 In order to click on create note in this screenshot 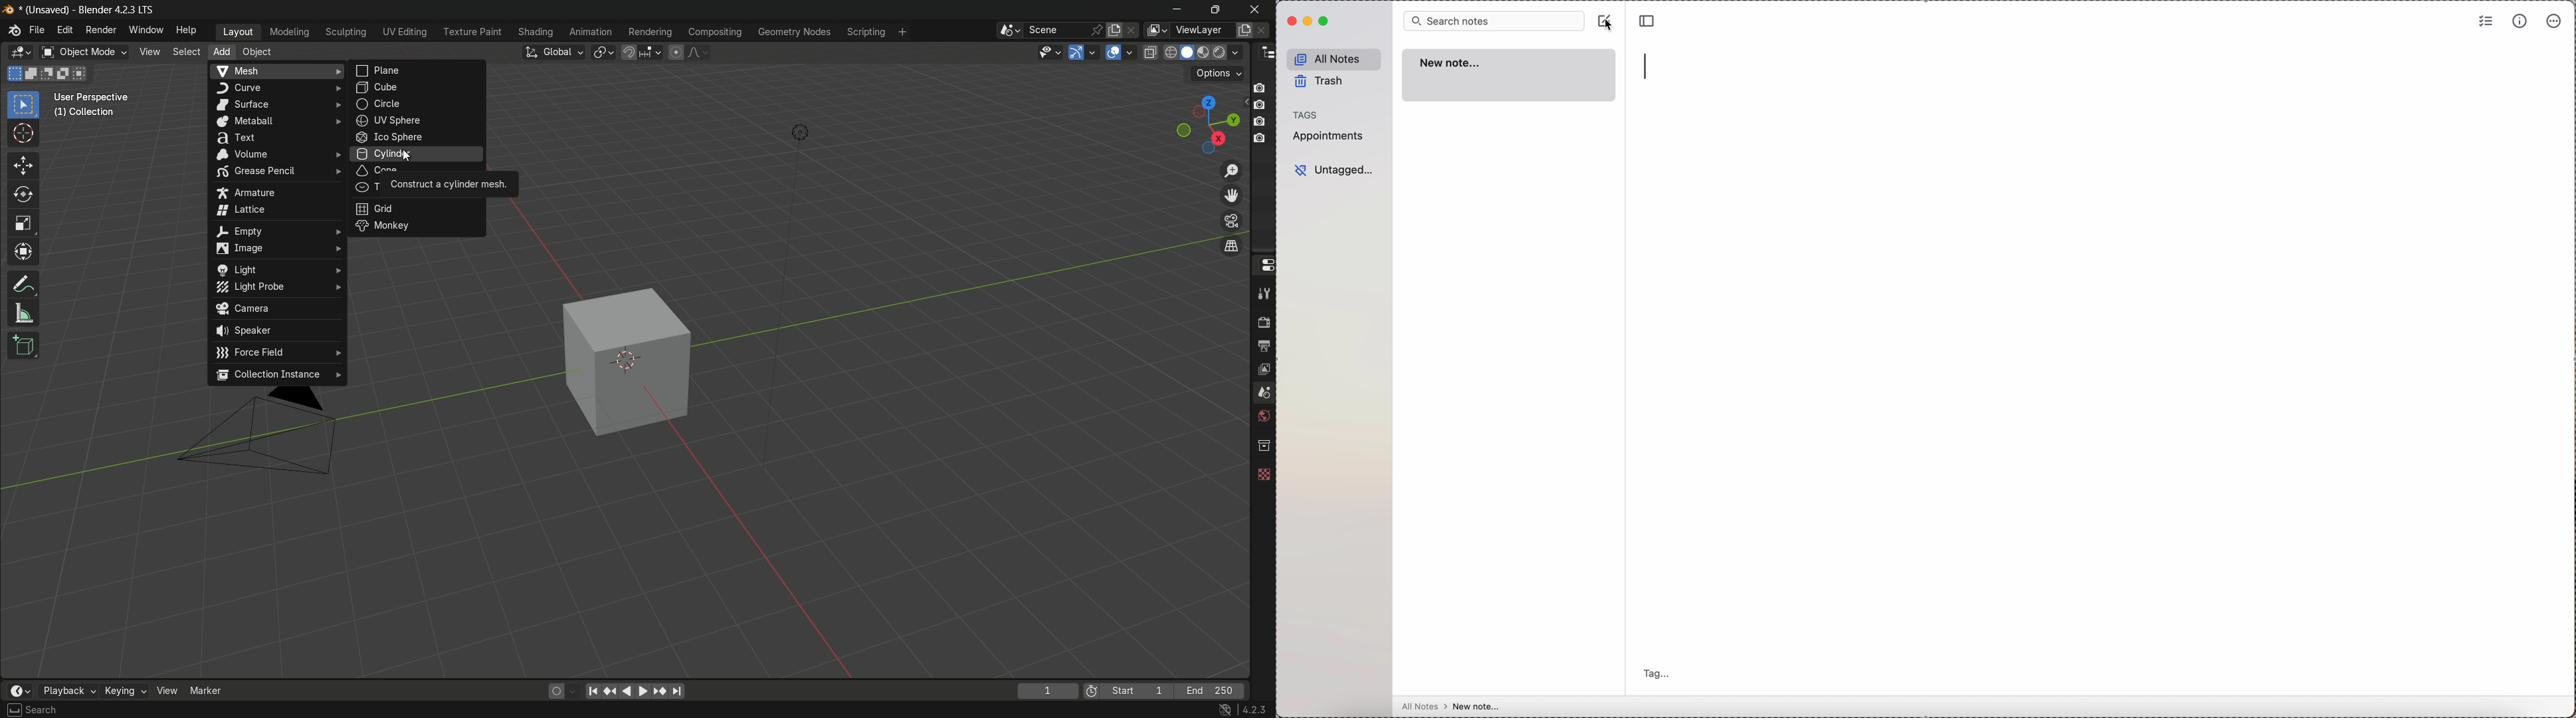, I will do `click(1602, 17)`.